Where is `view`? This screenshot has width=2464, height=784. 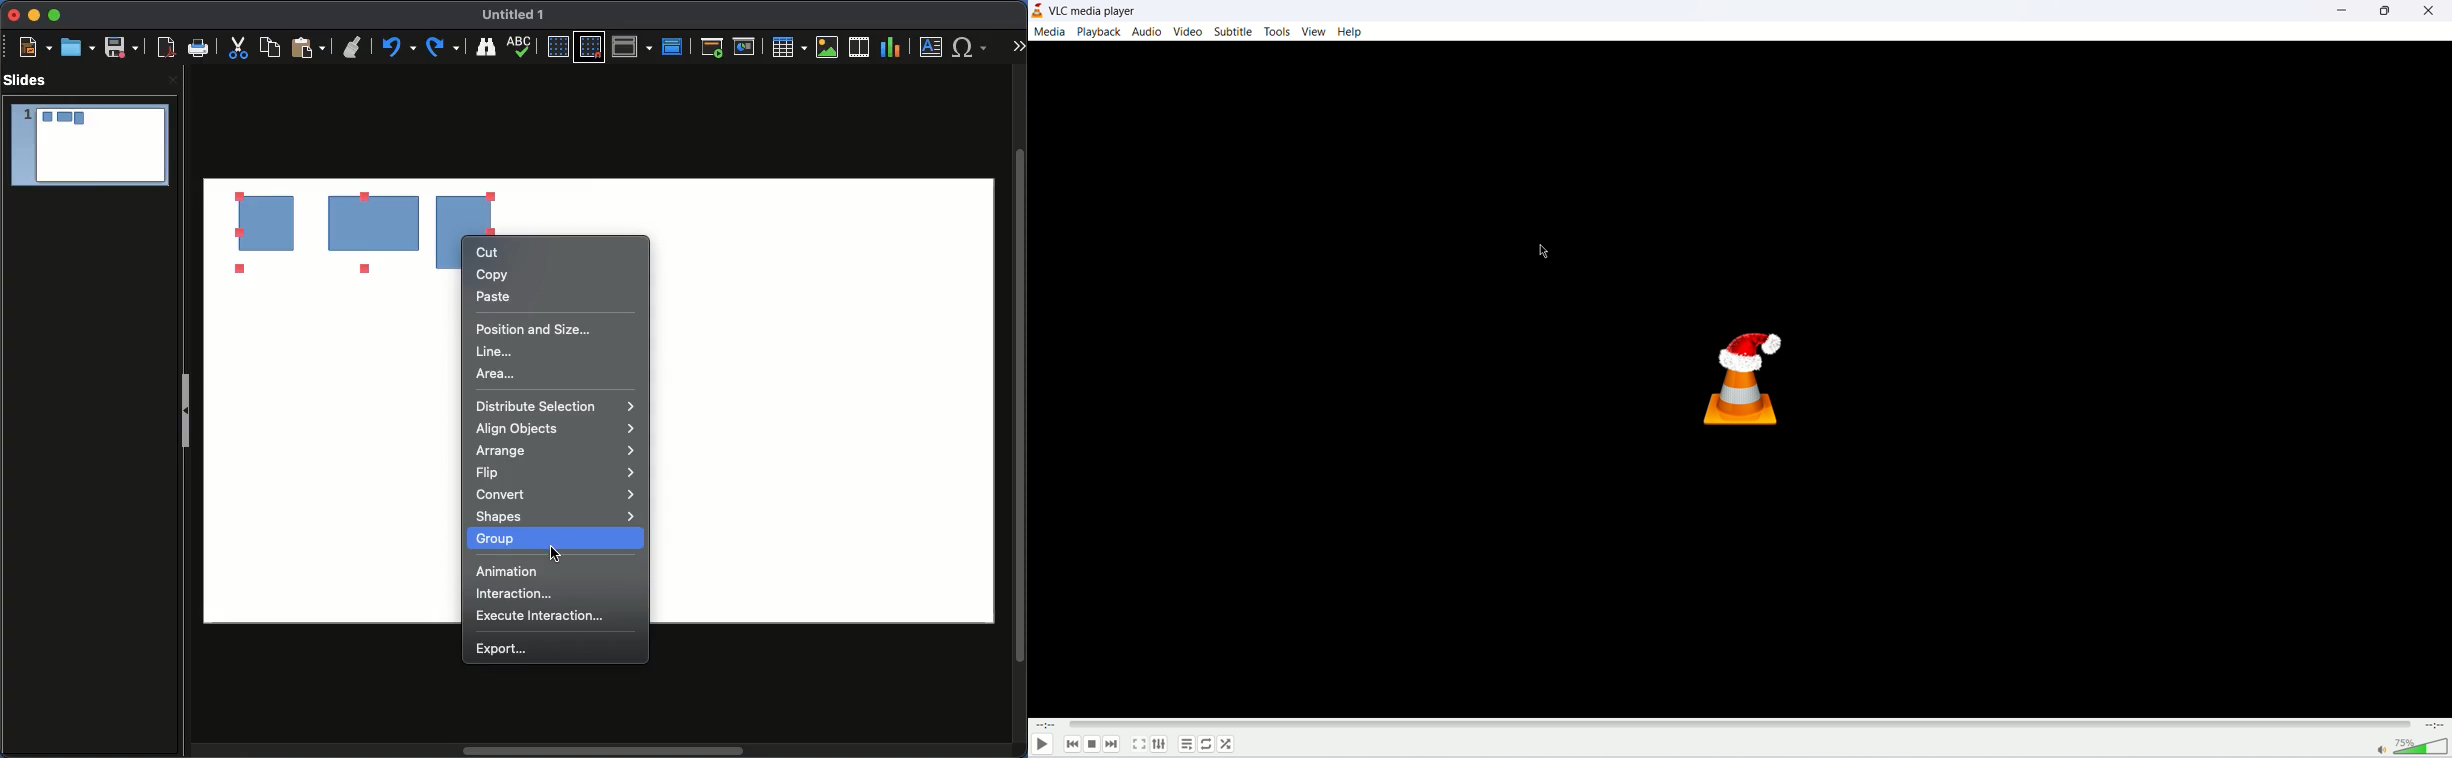
view is located at coordinates (1314, 32).